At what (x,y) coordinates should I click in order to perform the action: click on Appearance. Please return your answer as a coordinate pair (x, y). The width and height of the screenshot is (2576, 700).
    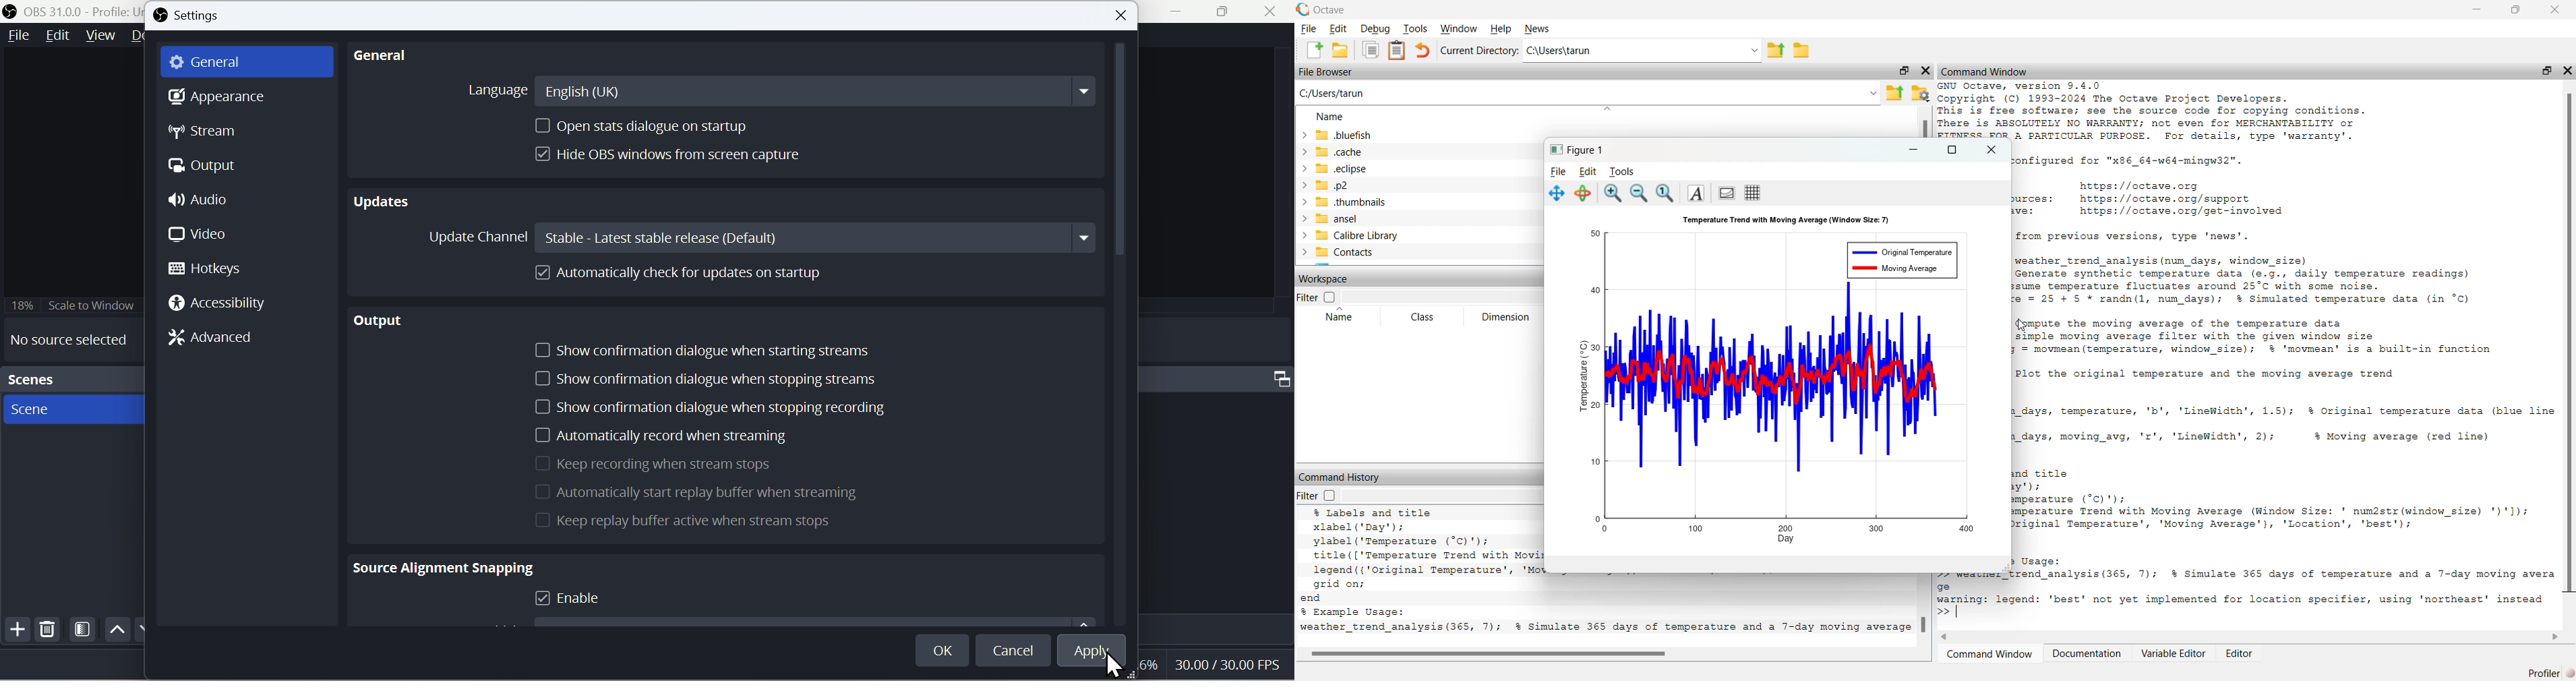
    Looking at the image, I should click on (214, 97).